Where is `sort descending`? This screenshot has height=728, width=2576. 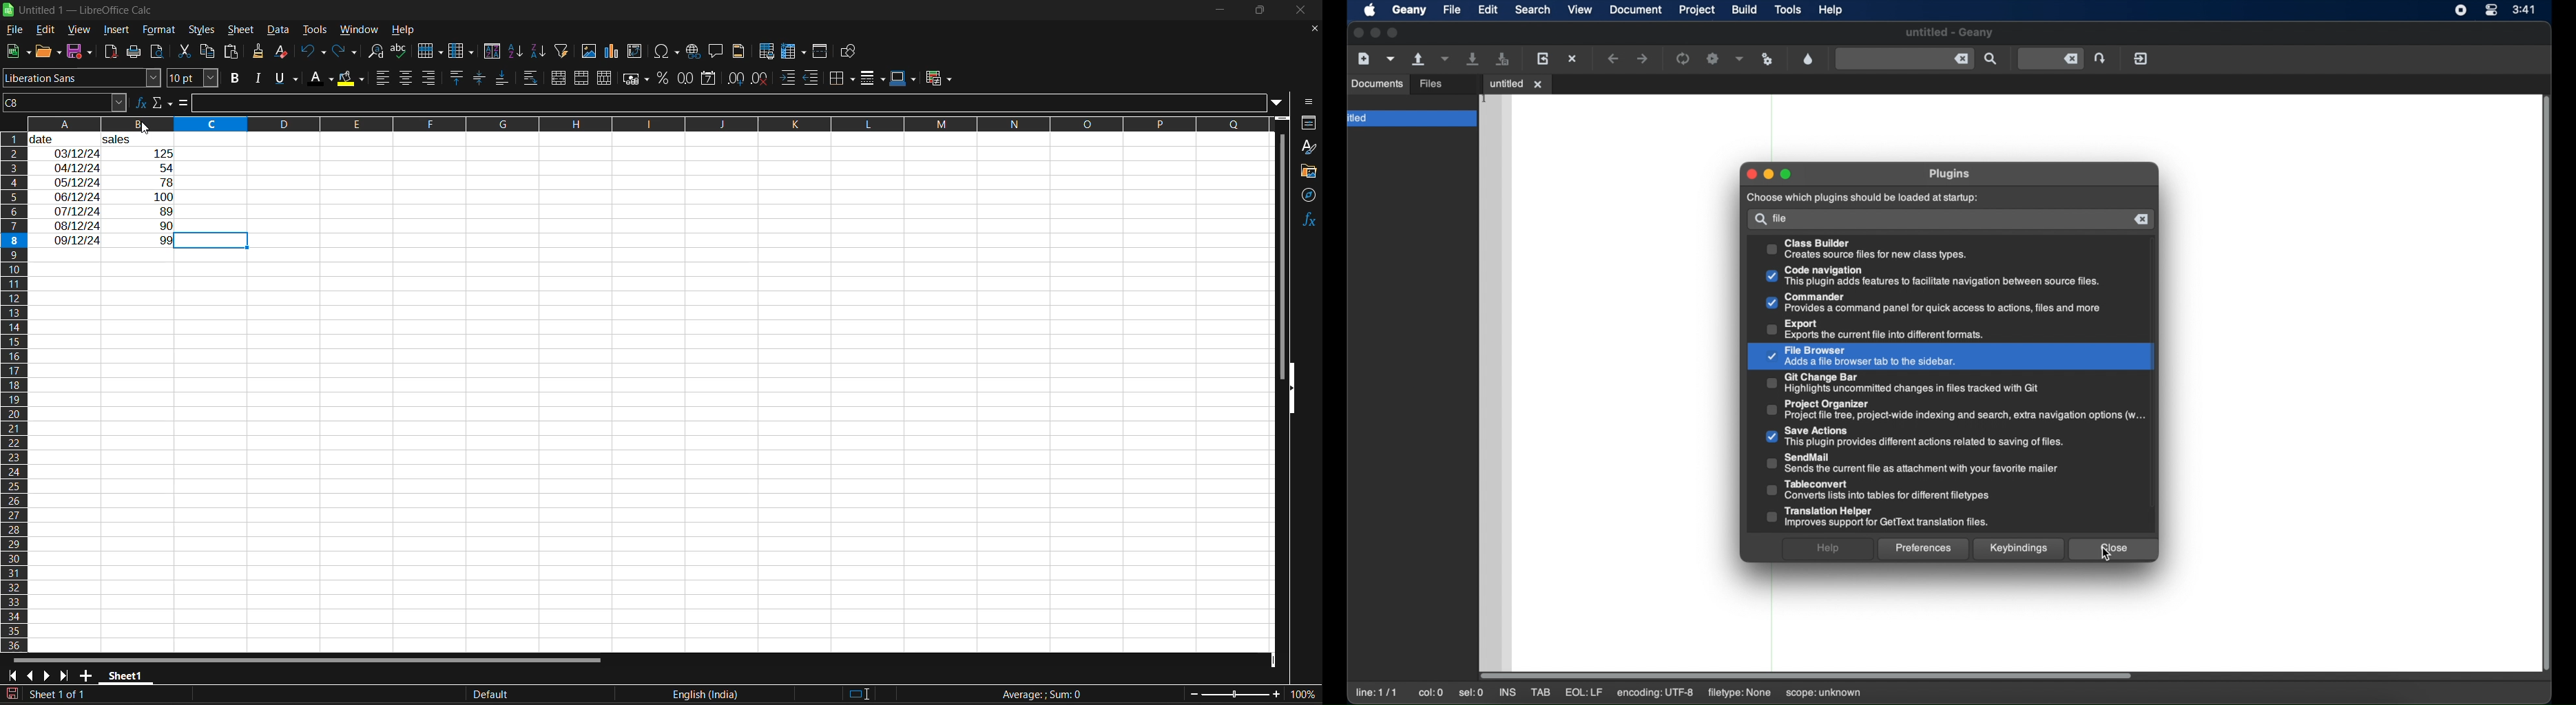
sort descending is located at coordinates (539, 50).